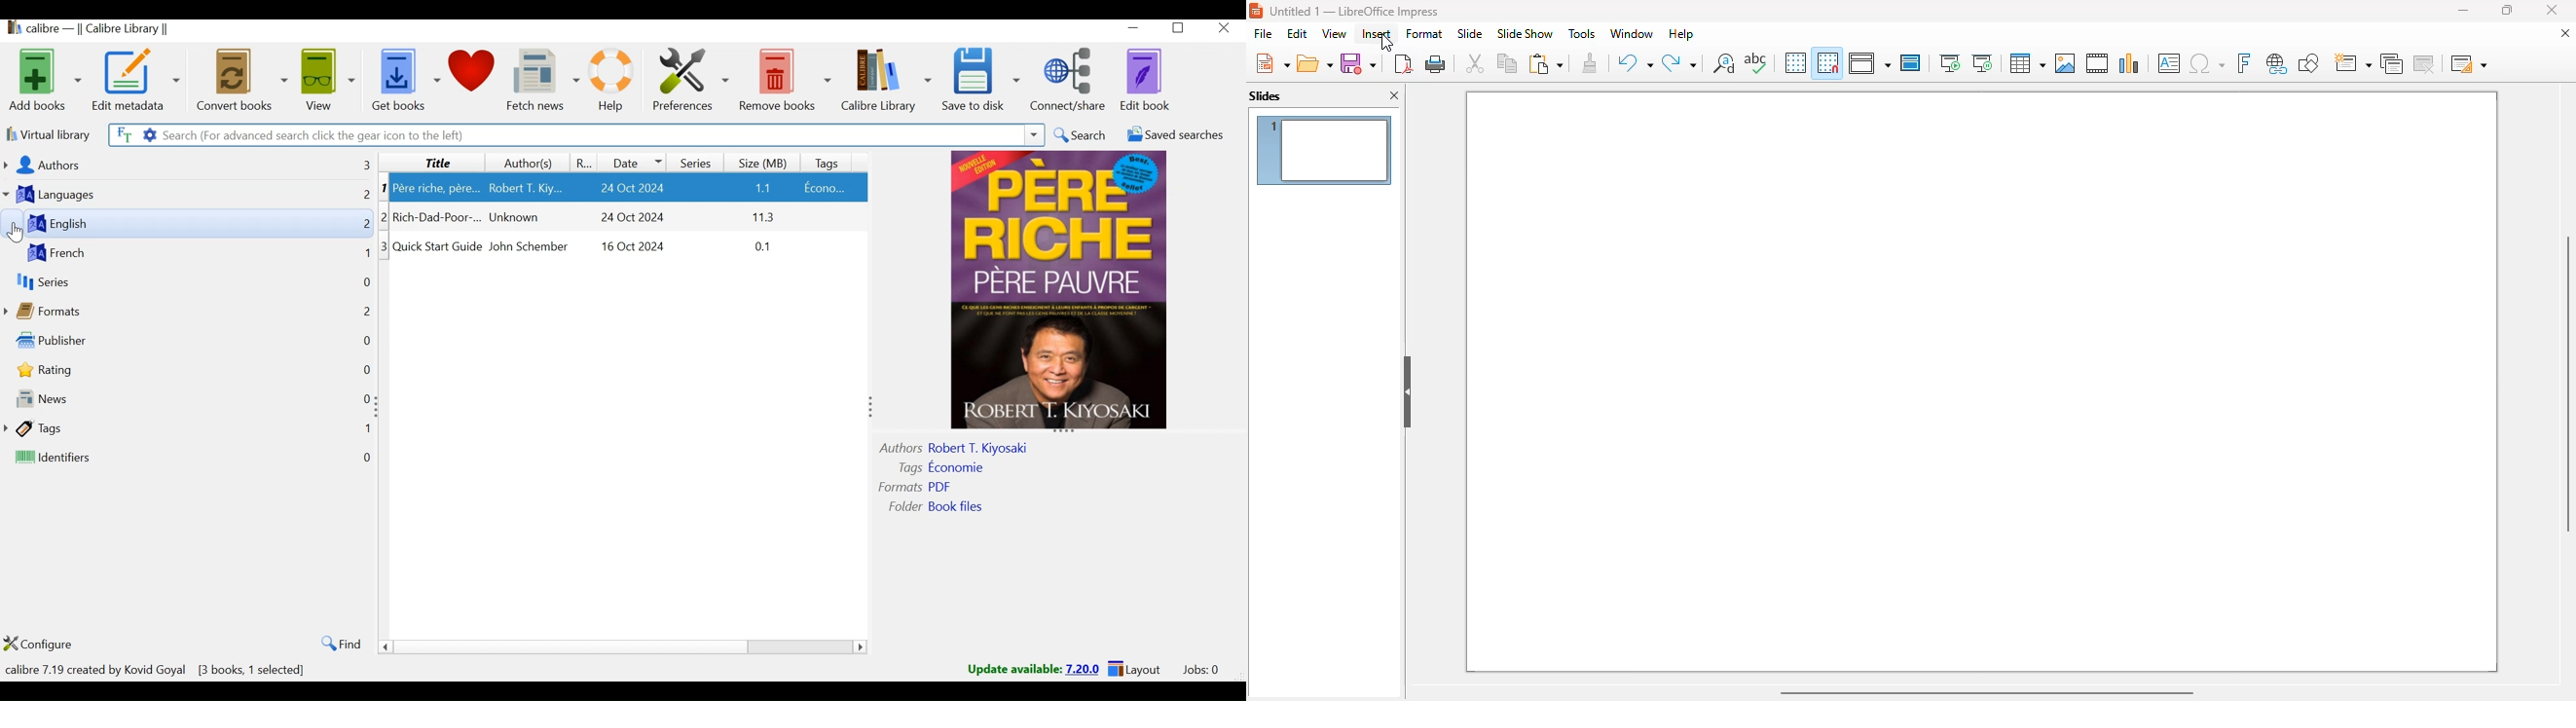 The width and height of the screenshot is (2576, 728). I want to click on Get books, so click(404, 80).